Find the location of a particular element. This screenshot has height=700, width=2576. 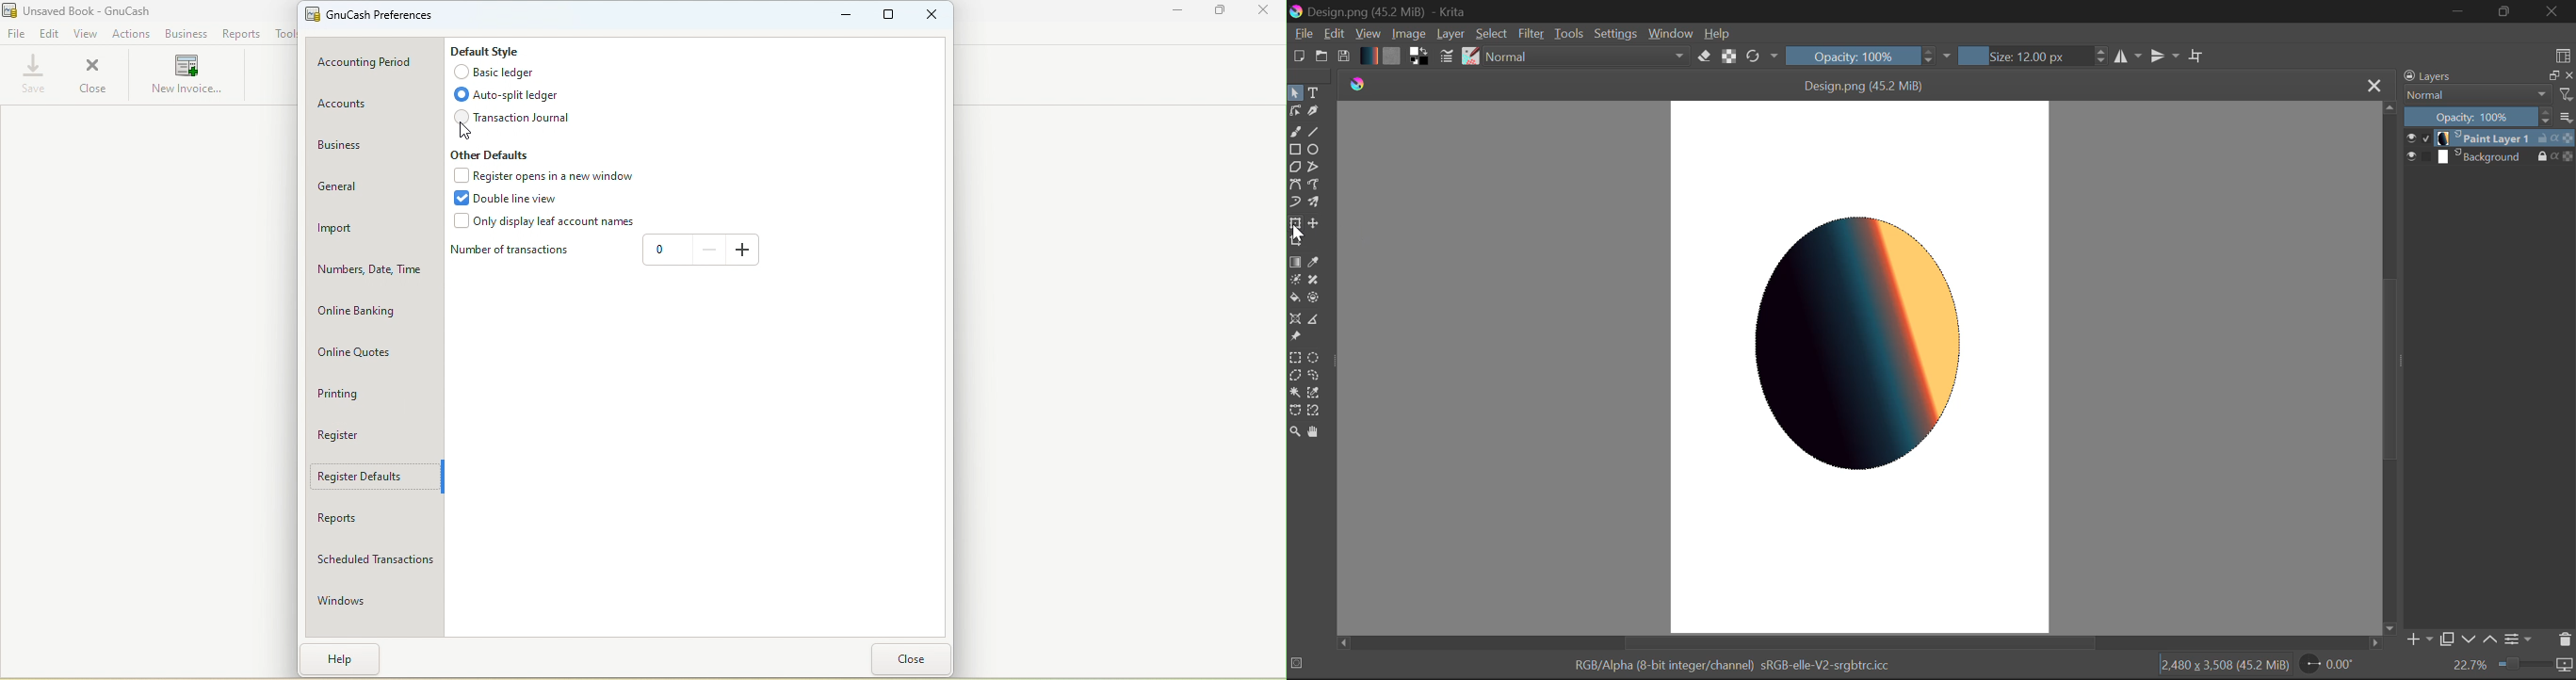

Freehand is located at coordinates (1295, 132).